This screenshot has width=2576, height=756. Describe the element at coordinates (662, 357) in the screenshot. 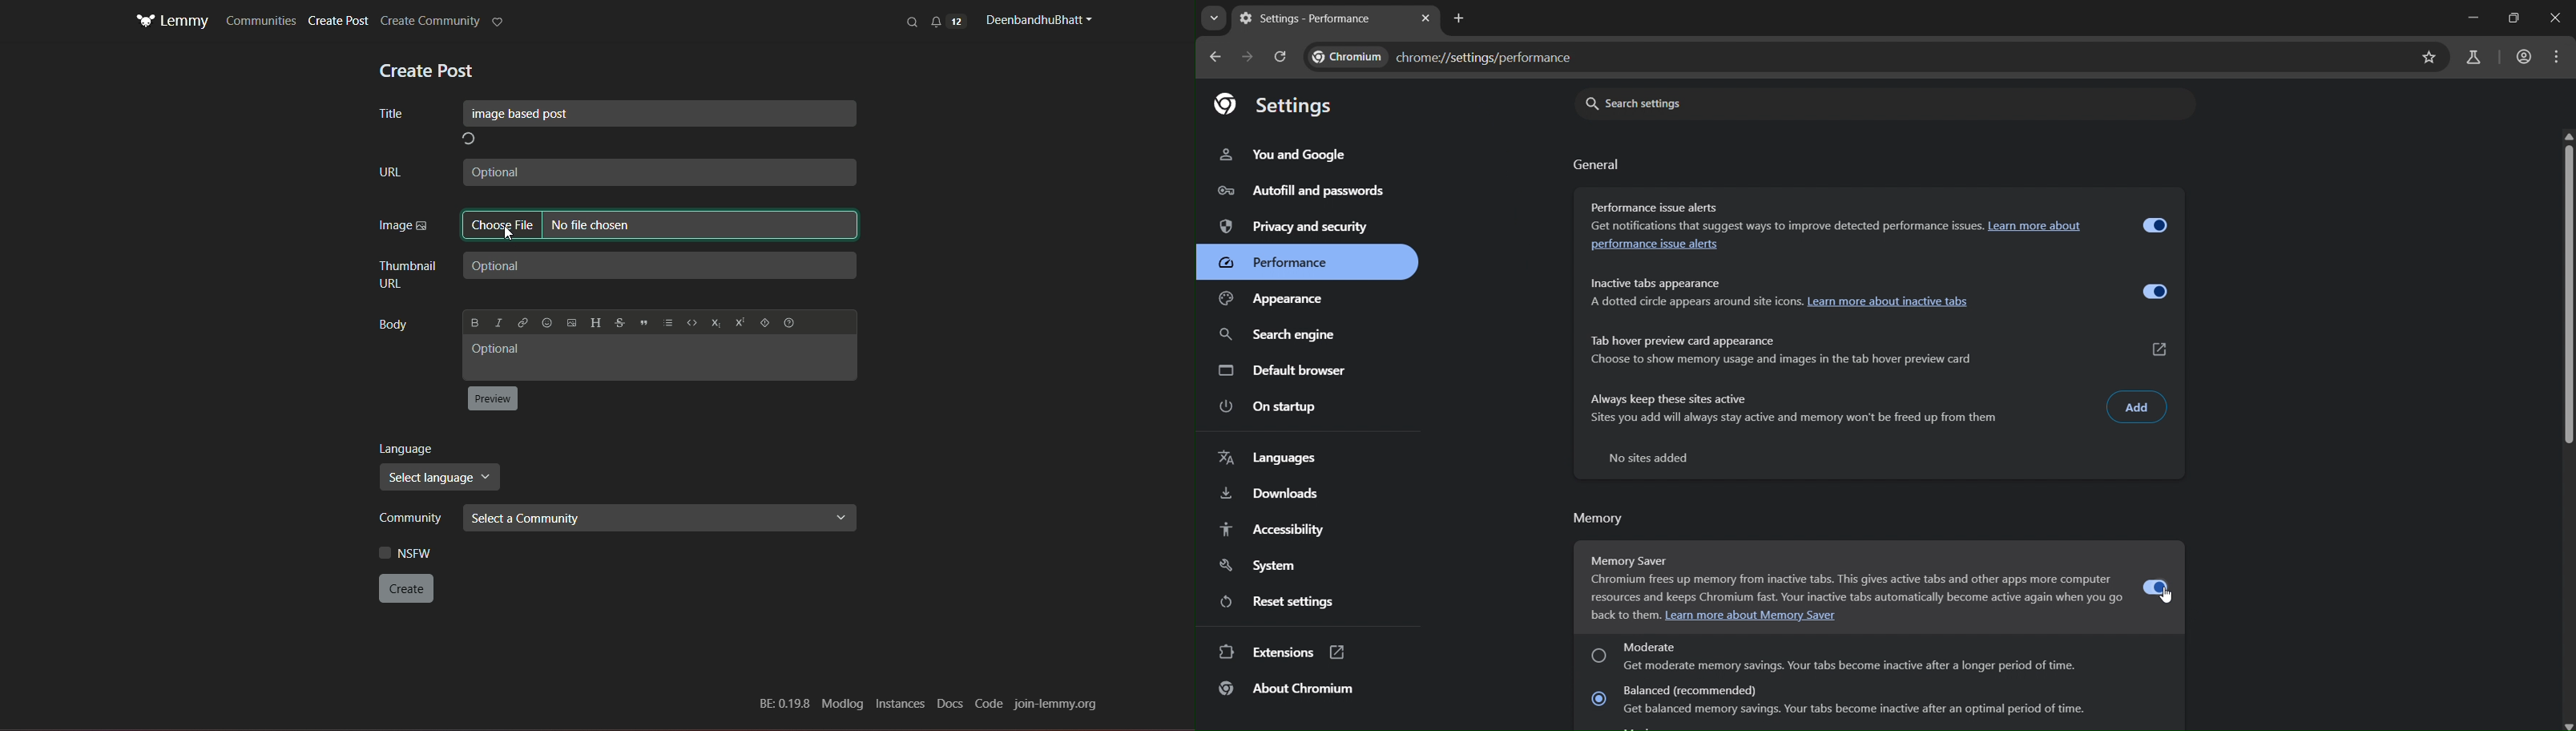

I see `Optional` at that location.